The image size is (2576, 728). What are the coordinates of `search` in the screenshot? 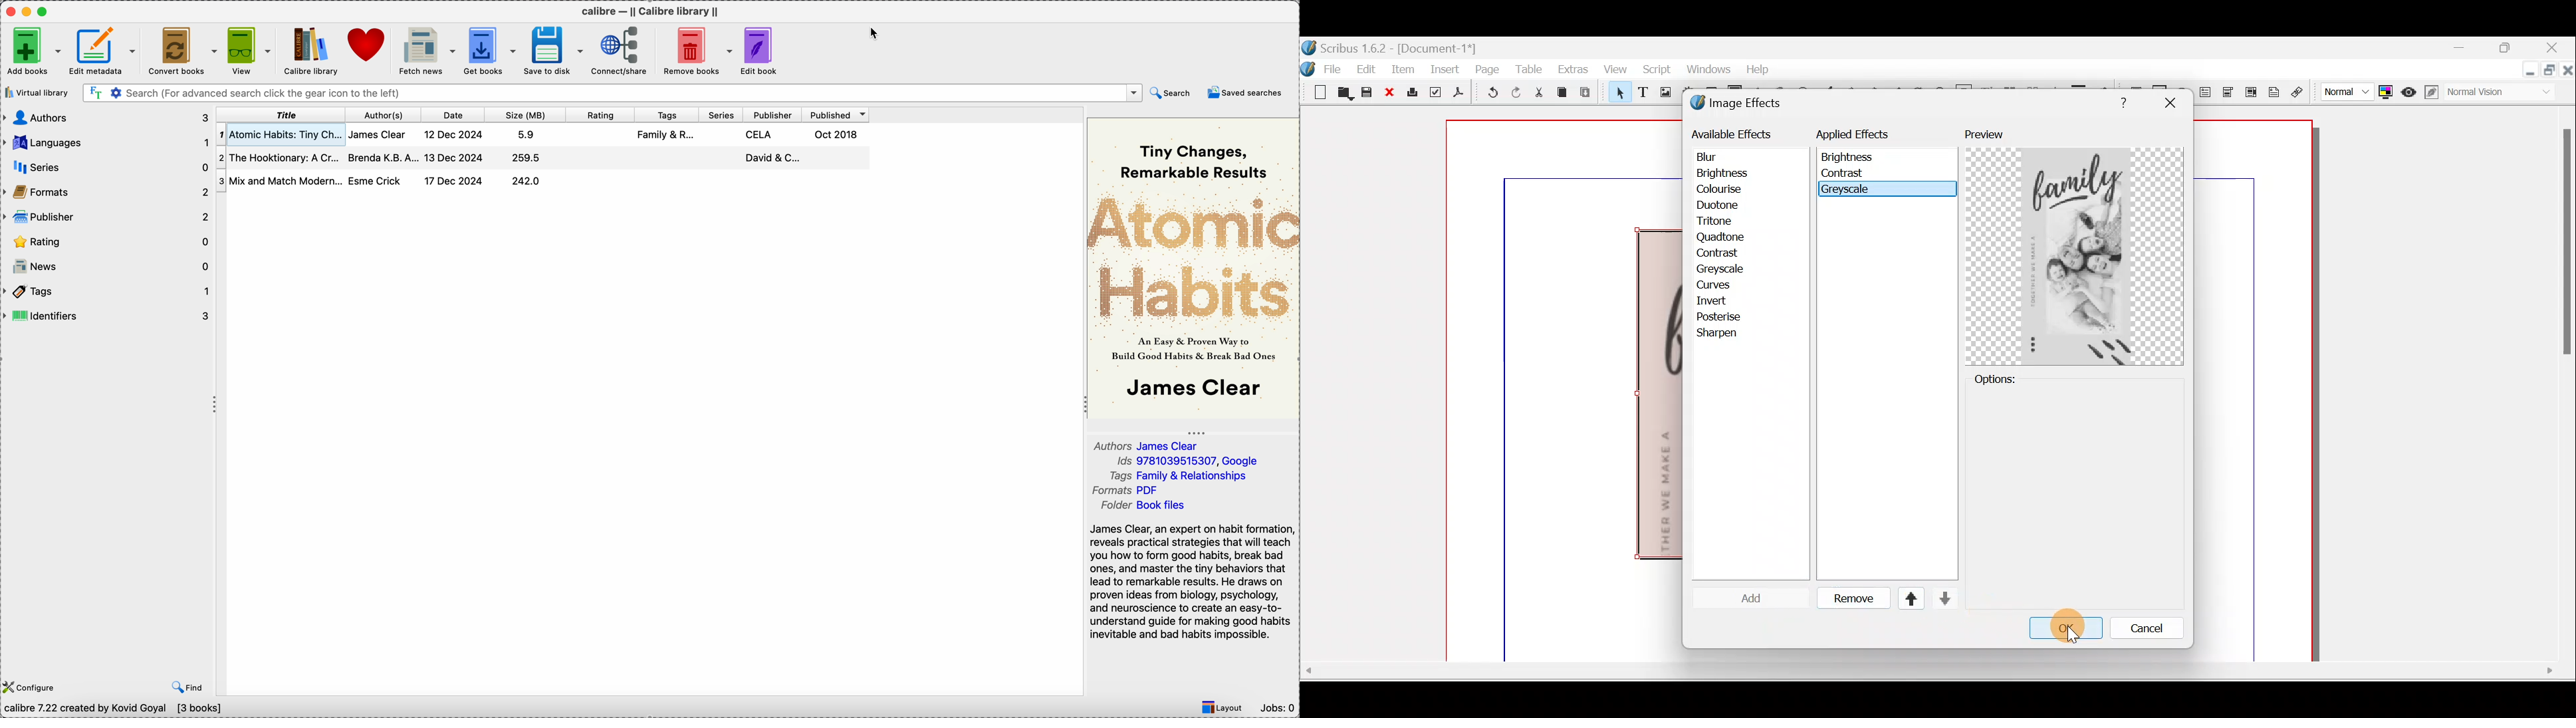 It's located at (1172, 93).